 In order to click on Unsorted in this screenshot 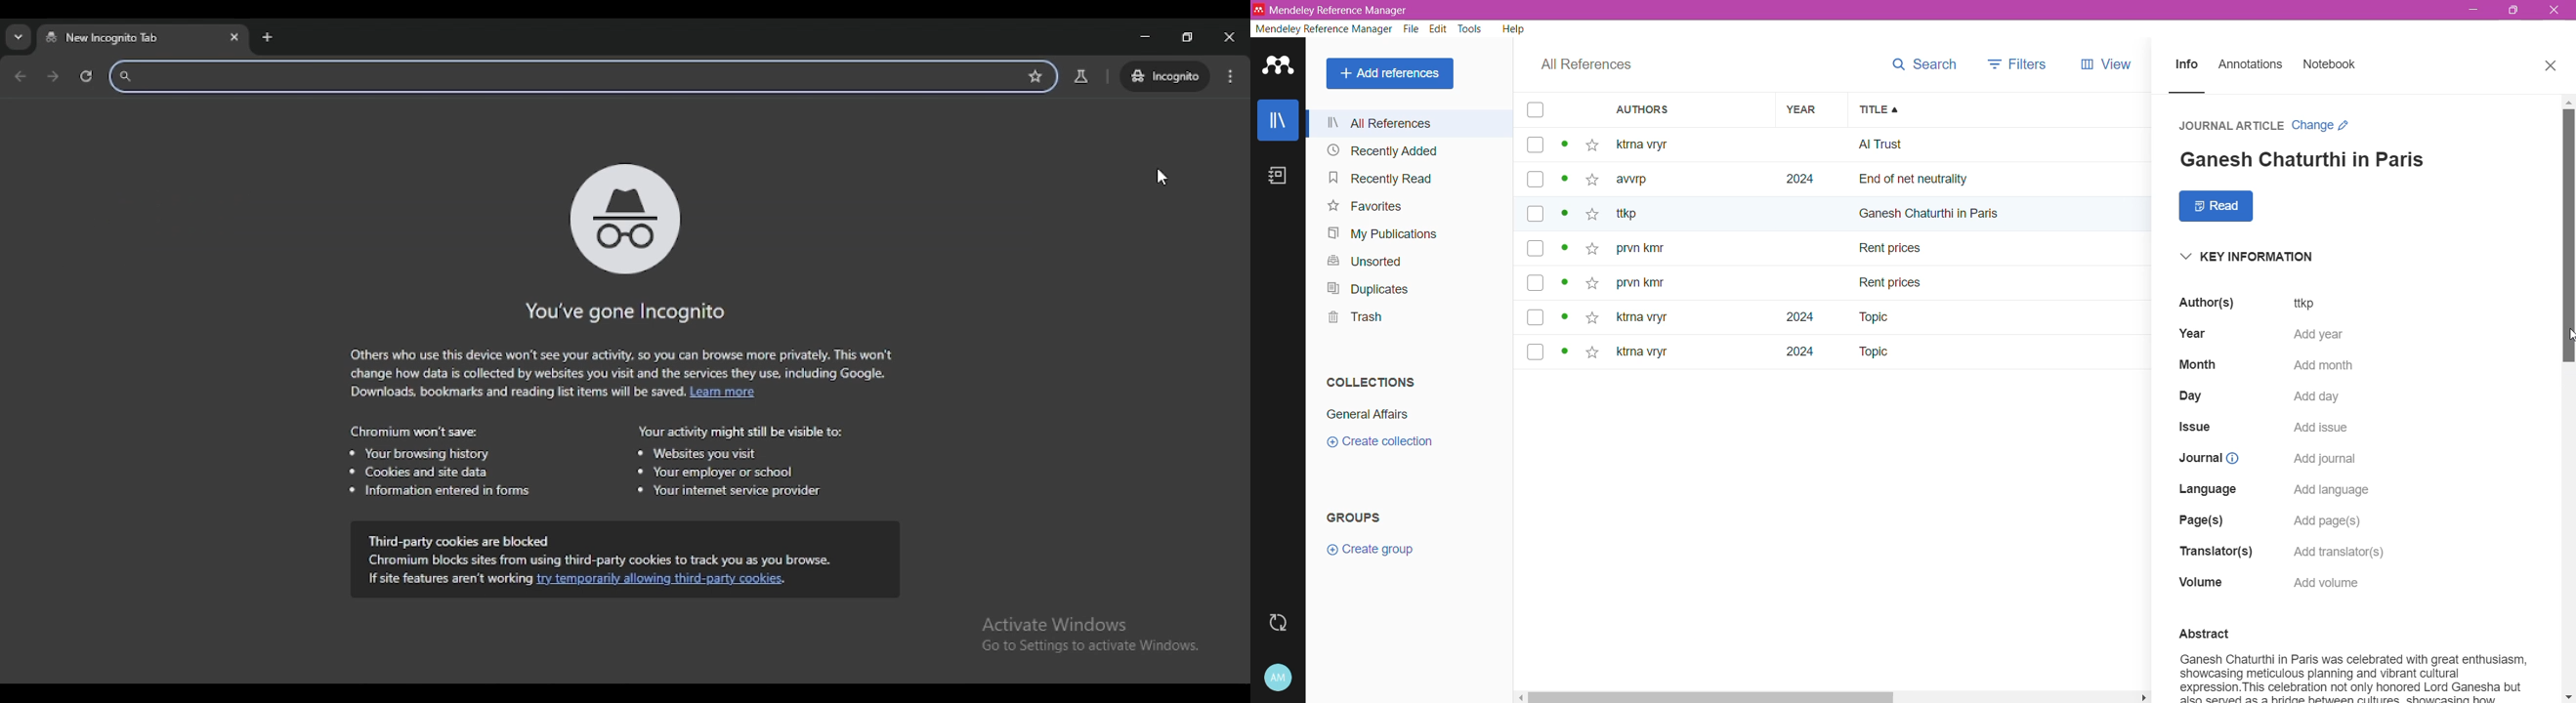, I will do `click(1361, 260)`.